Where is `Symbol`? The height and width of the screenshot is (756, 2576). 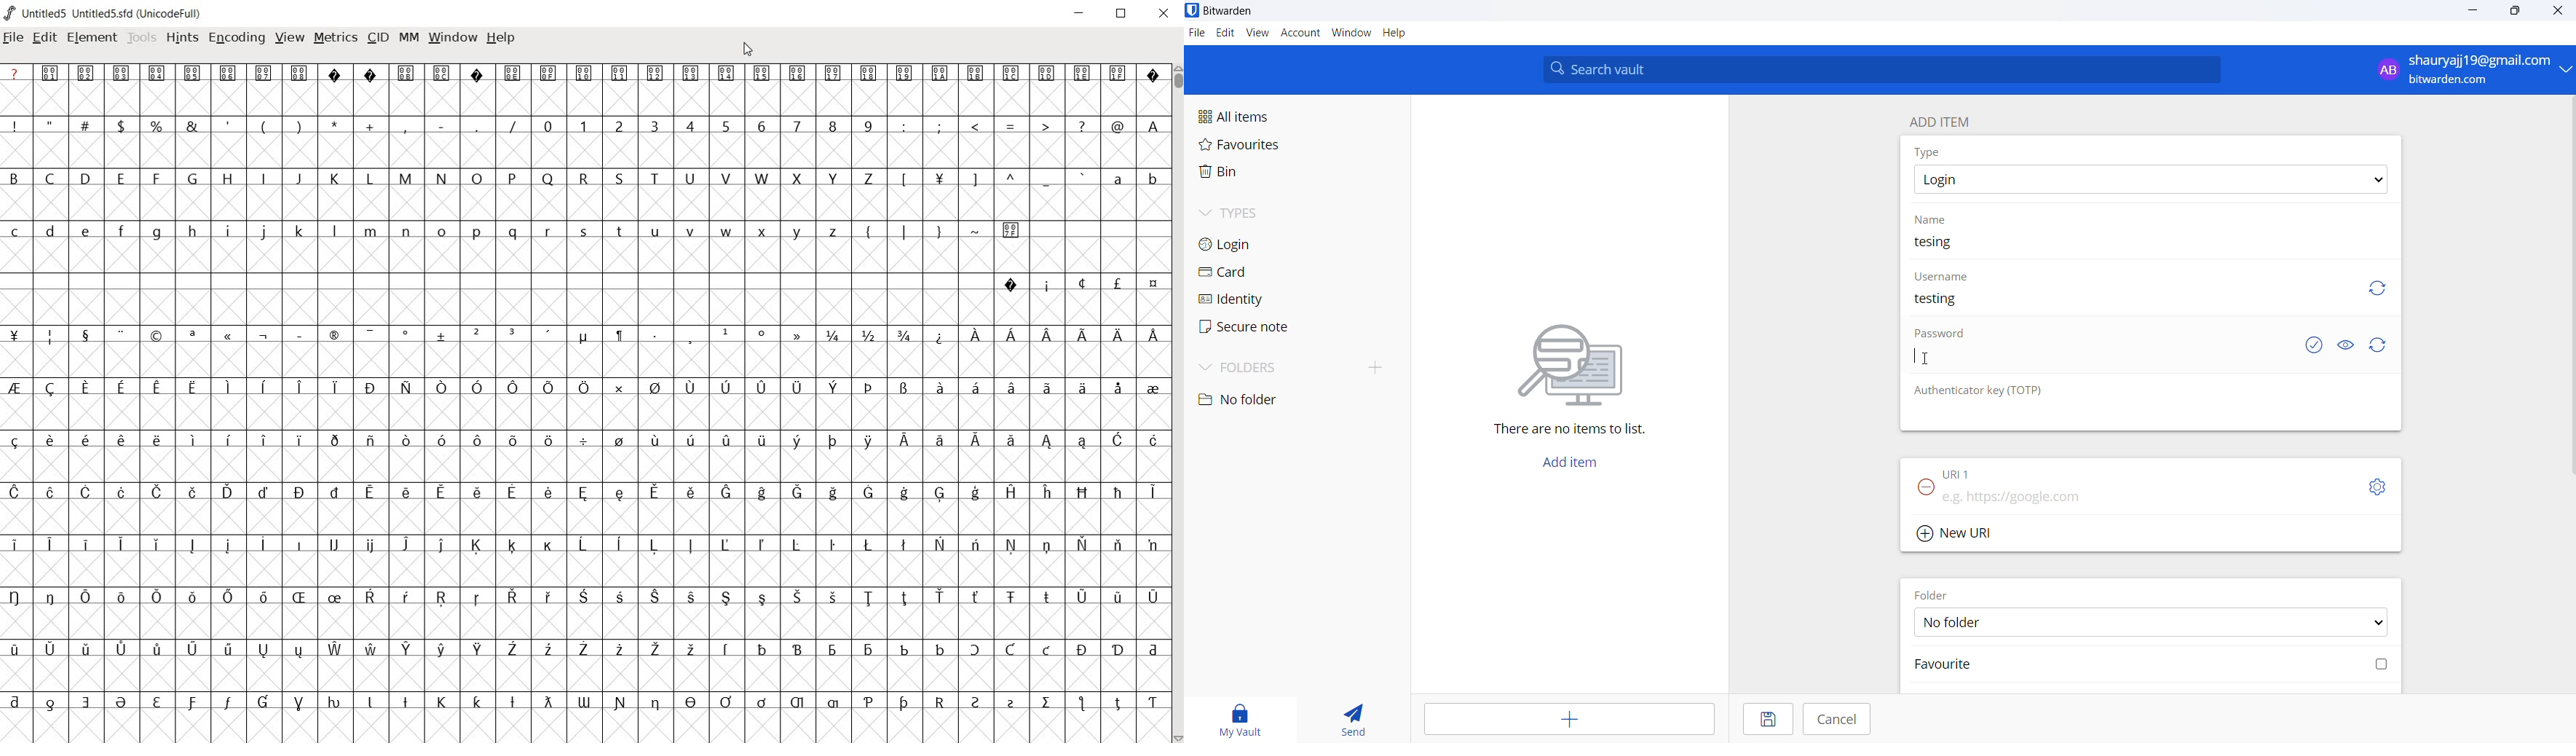 Symbol is located at coordinates (443, 598).